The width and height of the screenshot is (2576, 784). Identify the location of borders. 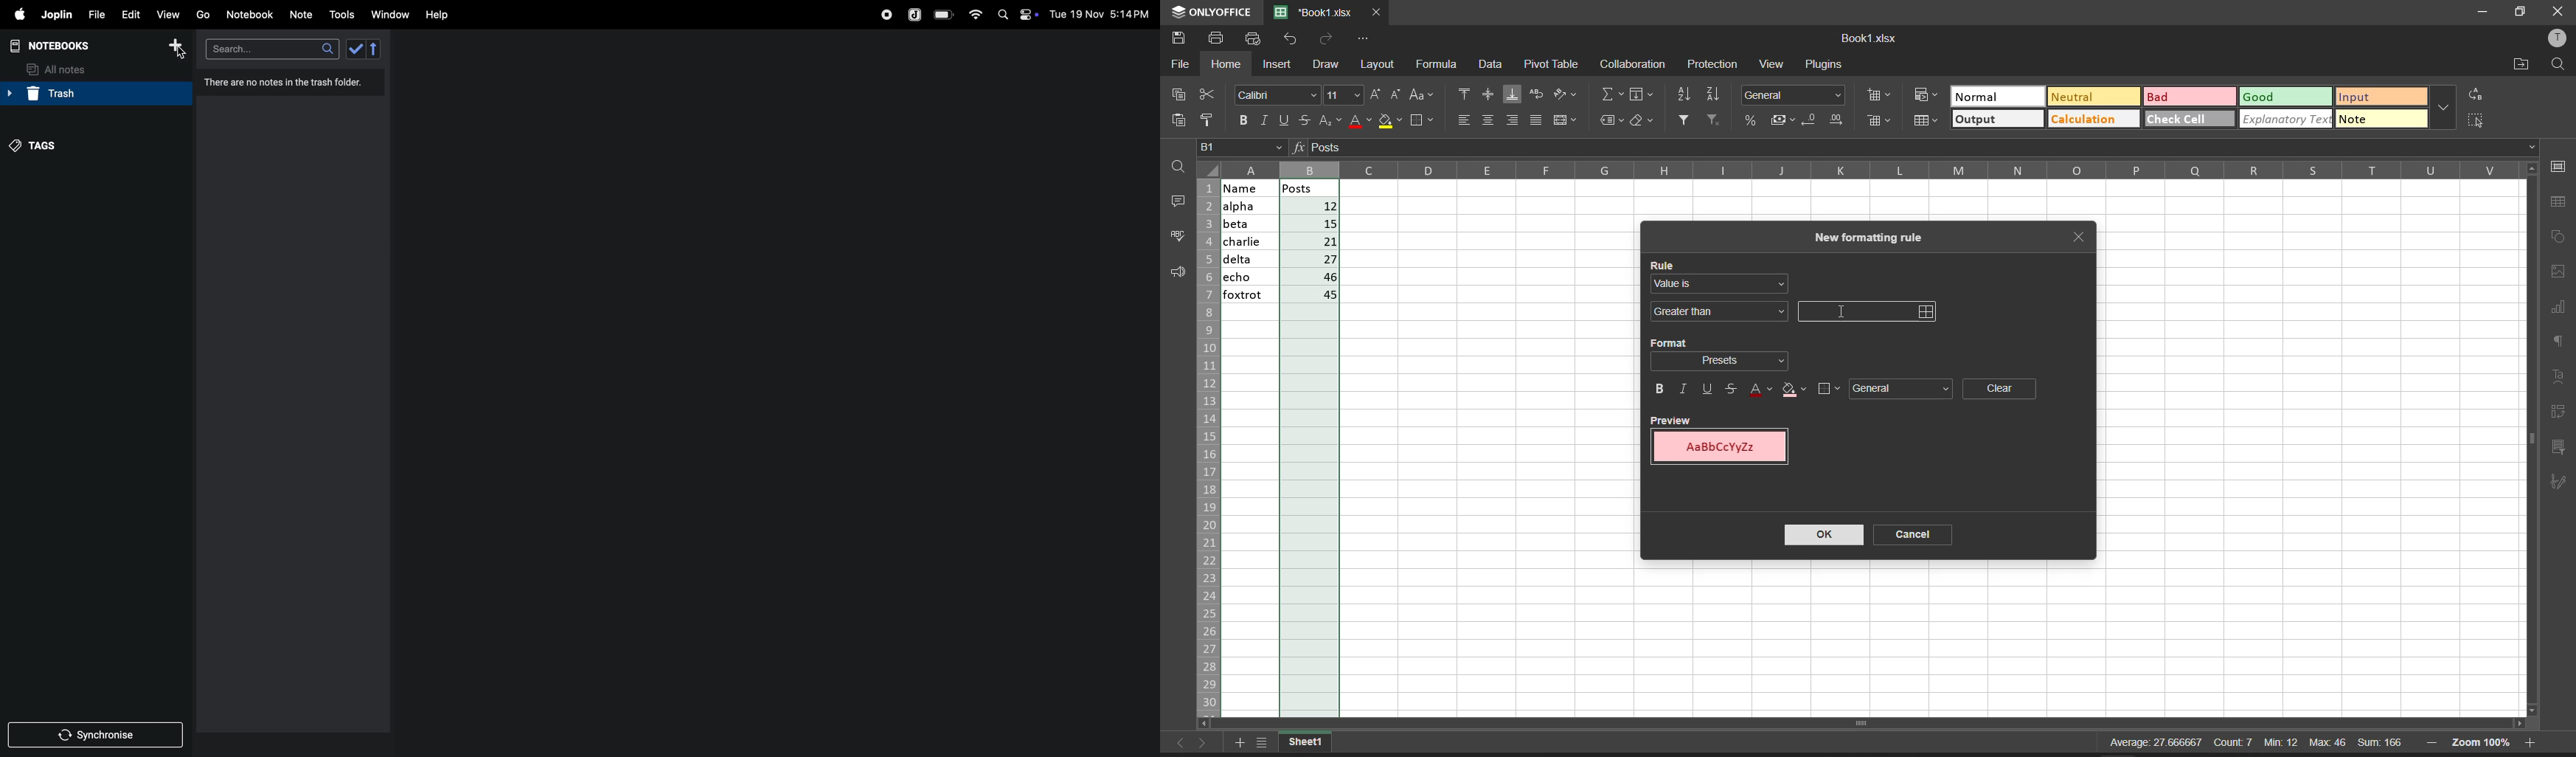
(1826, 387).